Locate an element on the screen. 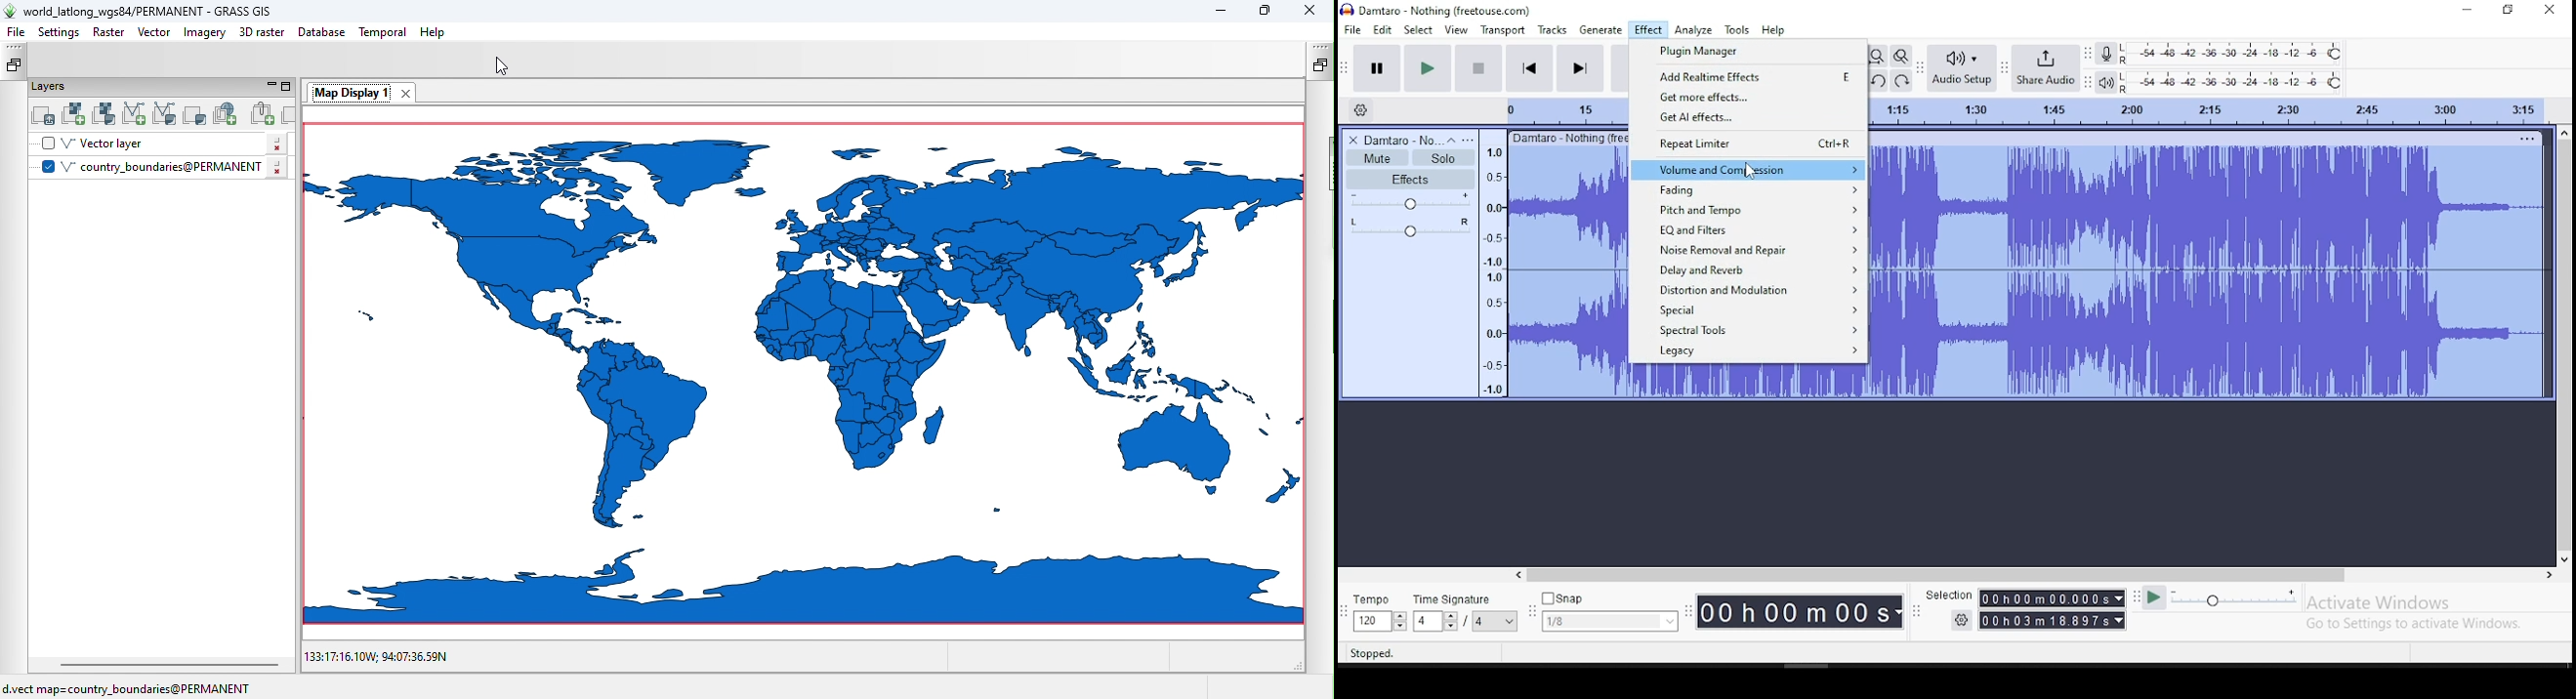 This screenshot has width=2576, height=700. pause is located at coordinates (1377, 67).